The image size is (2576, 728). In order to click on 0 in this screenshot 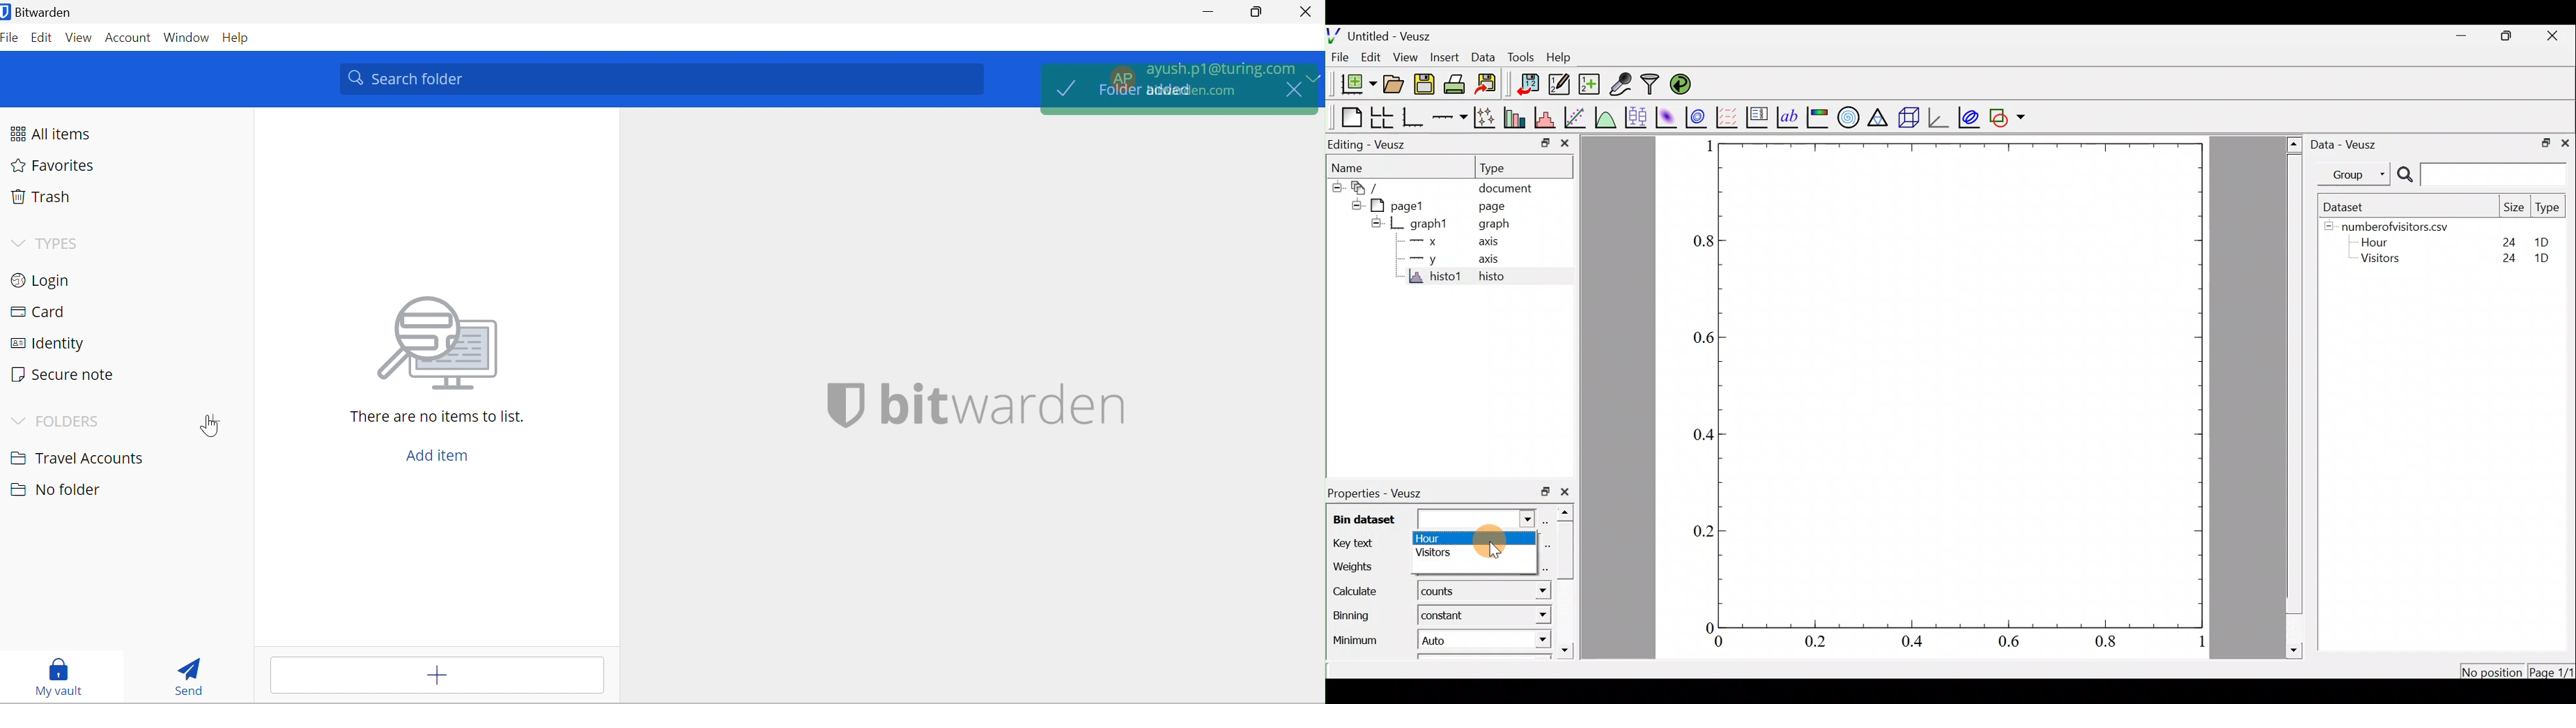, I will do `click(1727, 642)`.